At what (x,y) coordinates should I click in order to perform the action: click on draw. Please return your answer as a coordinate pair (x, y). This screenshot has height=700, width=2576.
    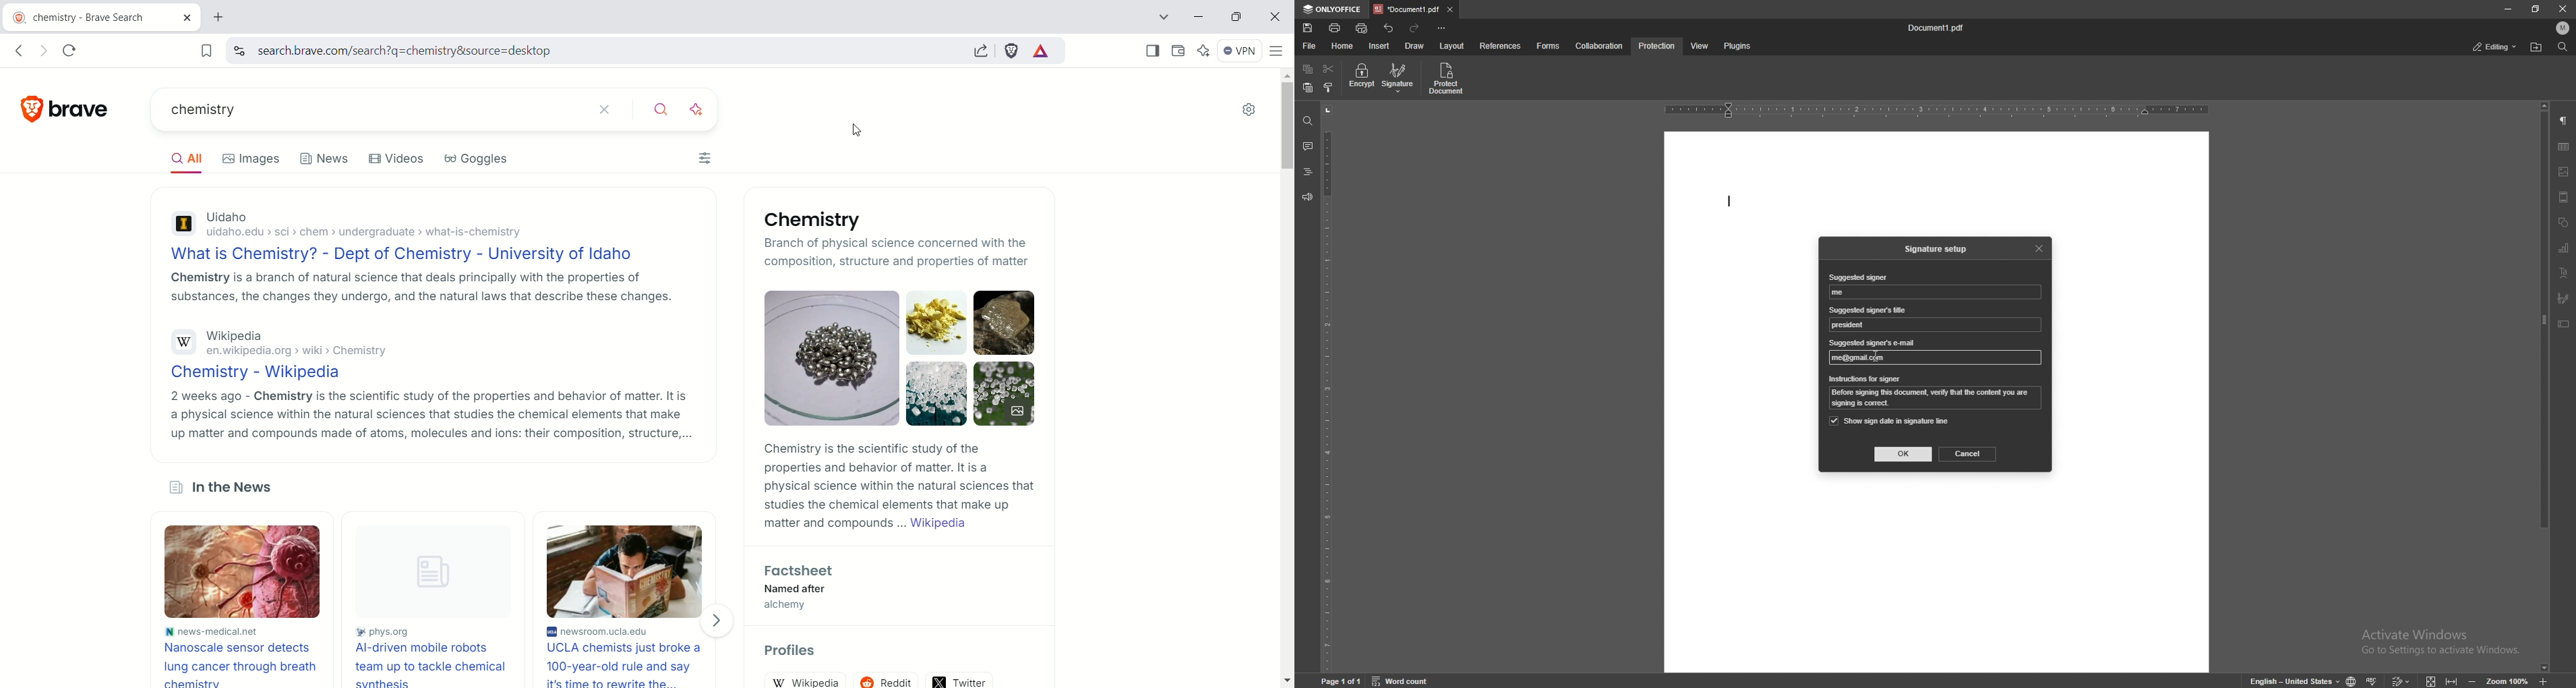
    Looking at the image, I should click on (1415, 46).